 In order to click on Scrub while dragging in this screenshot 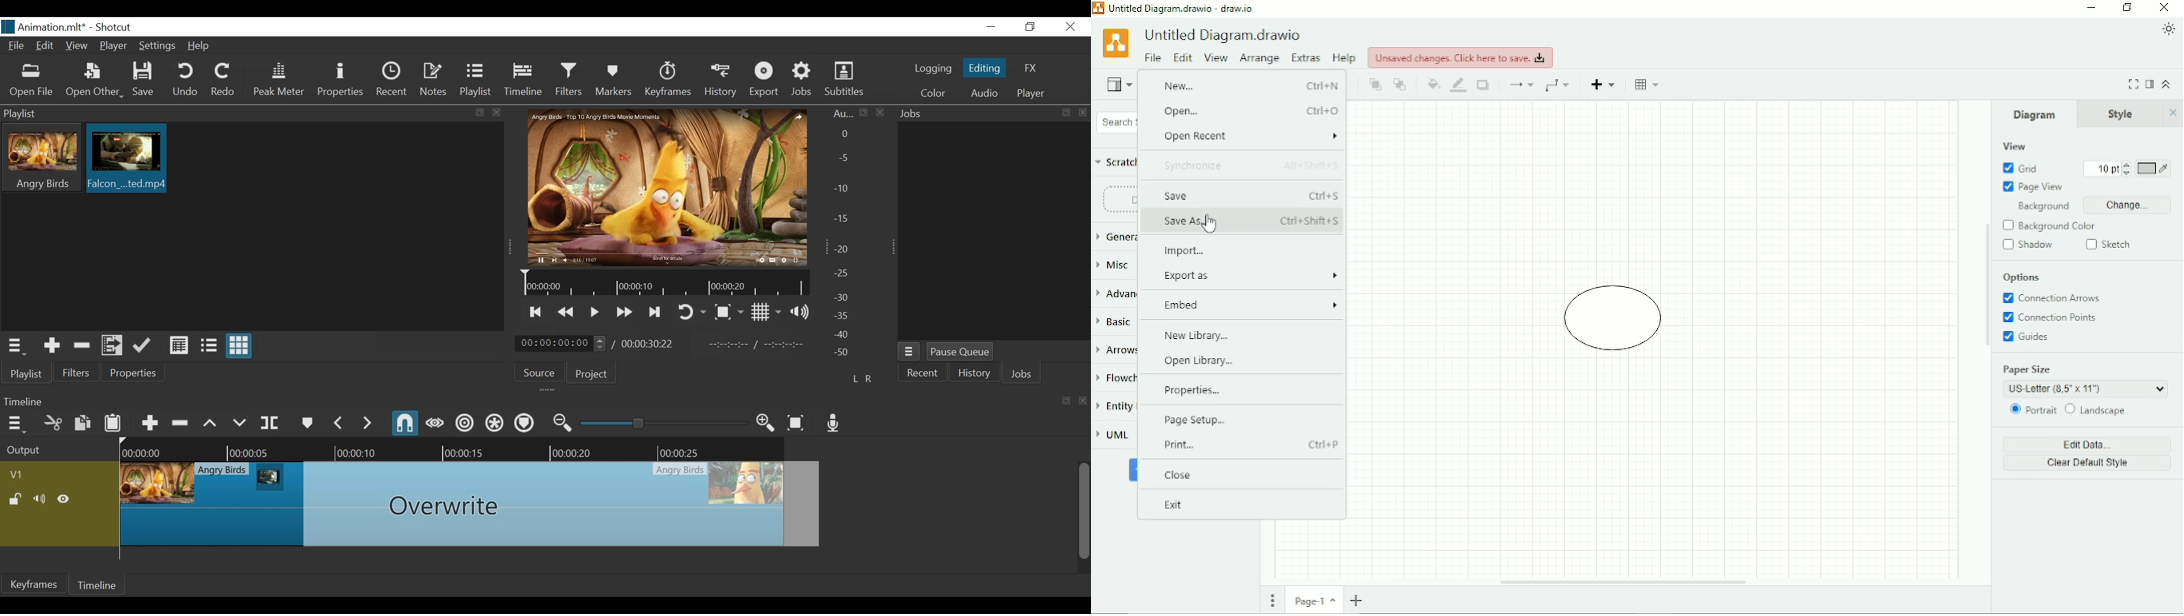, I will do `click(435, 424)`.